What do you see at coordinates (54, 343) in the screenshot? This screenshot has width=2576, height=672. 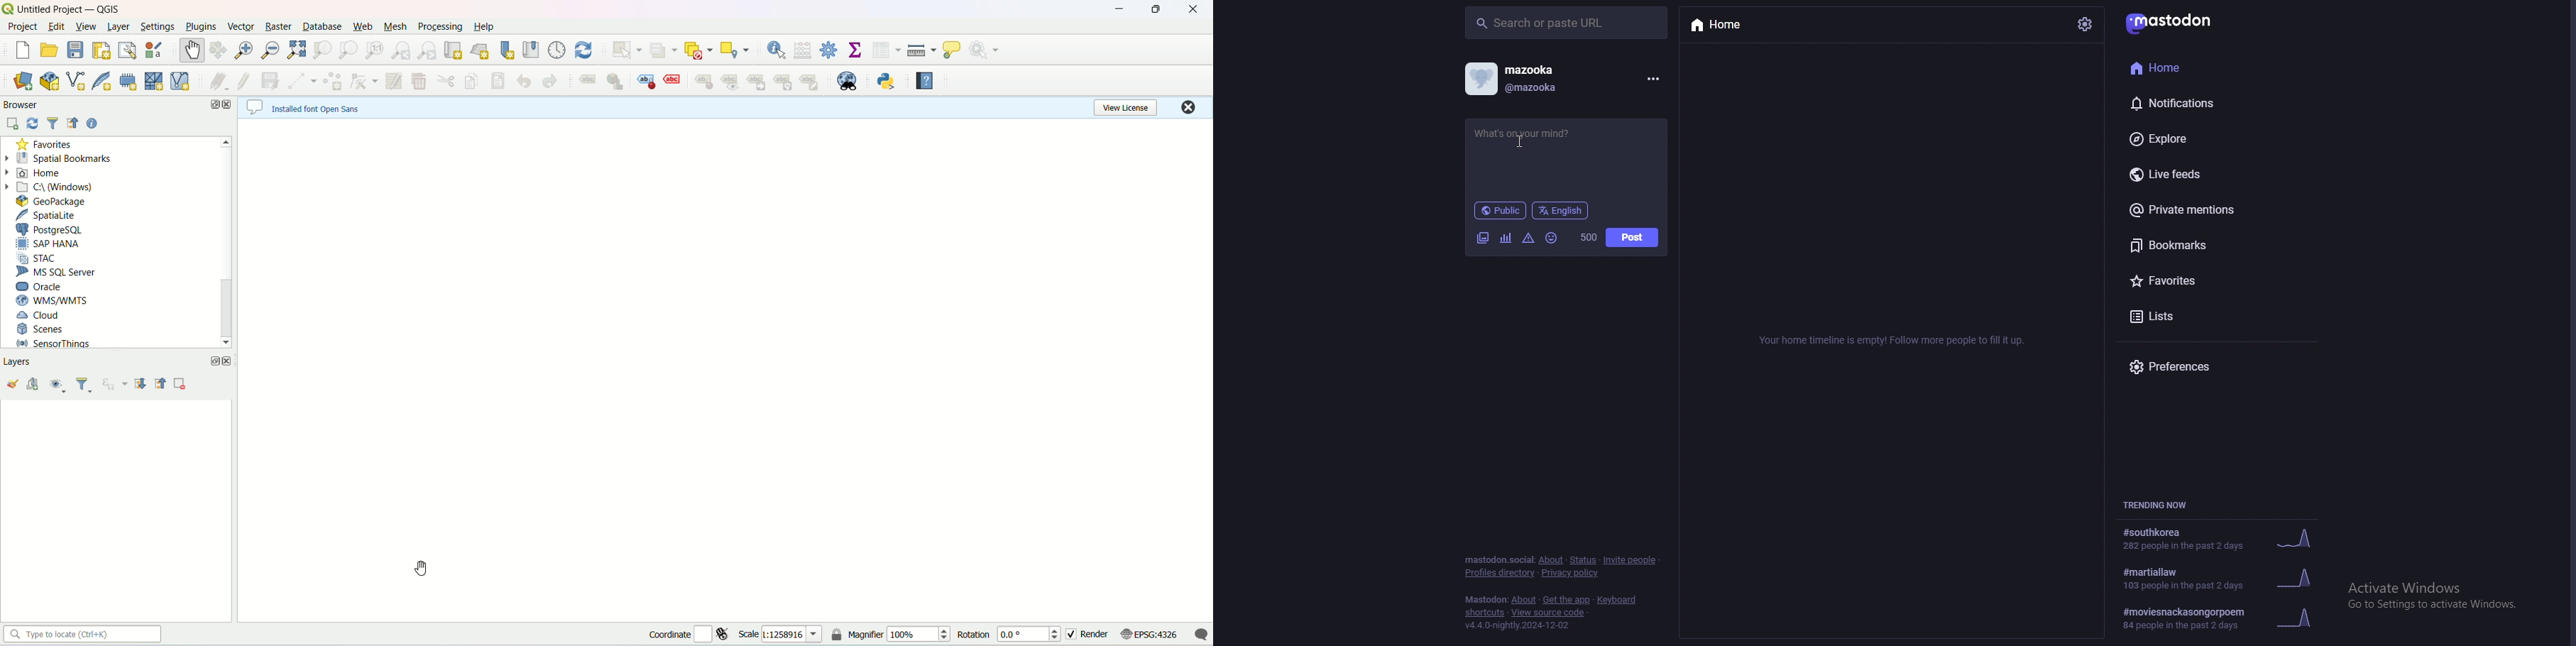 I see `sensor things` at bounding box center [54, 343].